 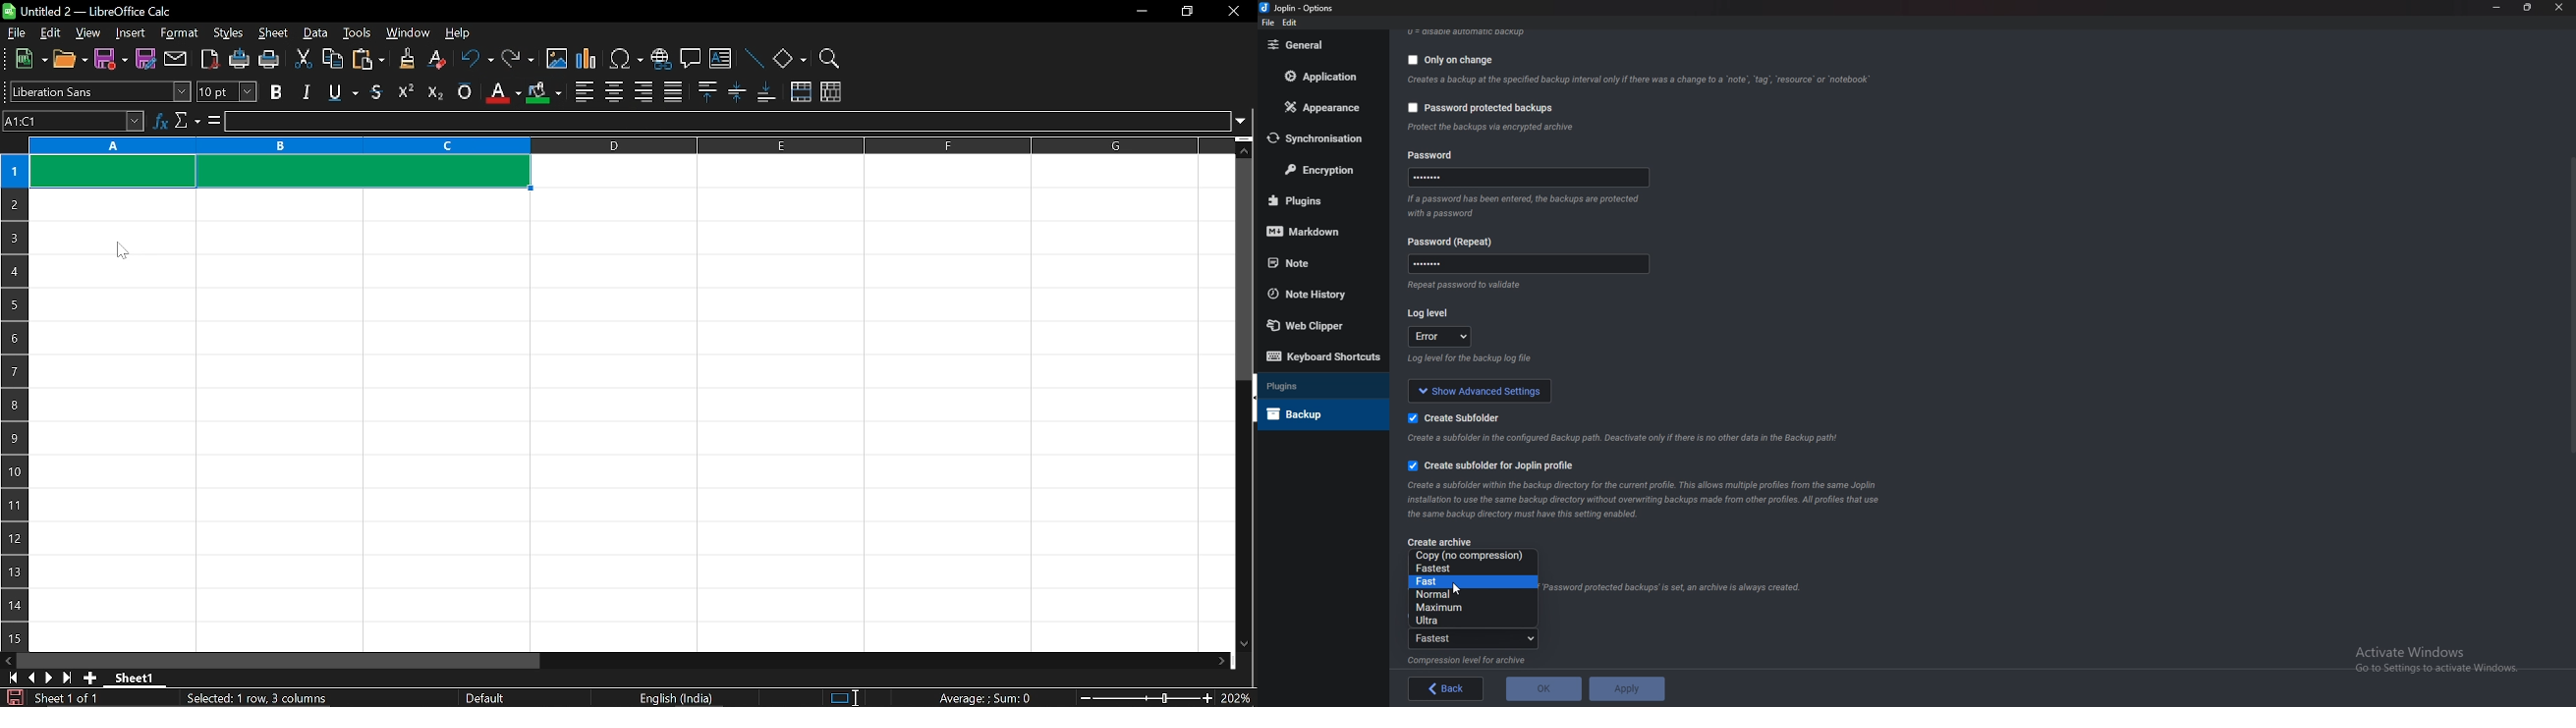 I want to click on note, so click(x=1313, y=263).